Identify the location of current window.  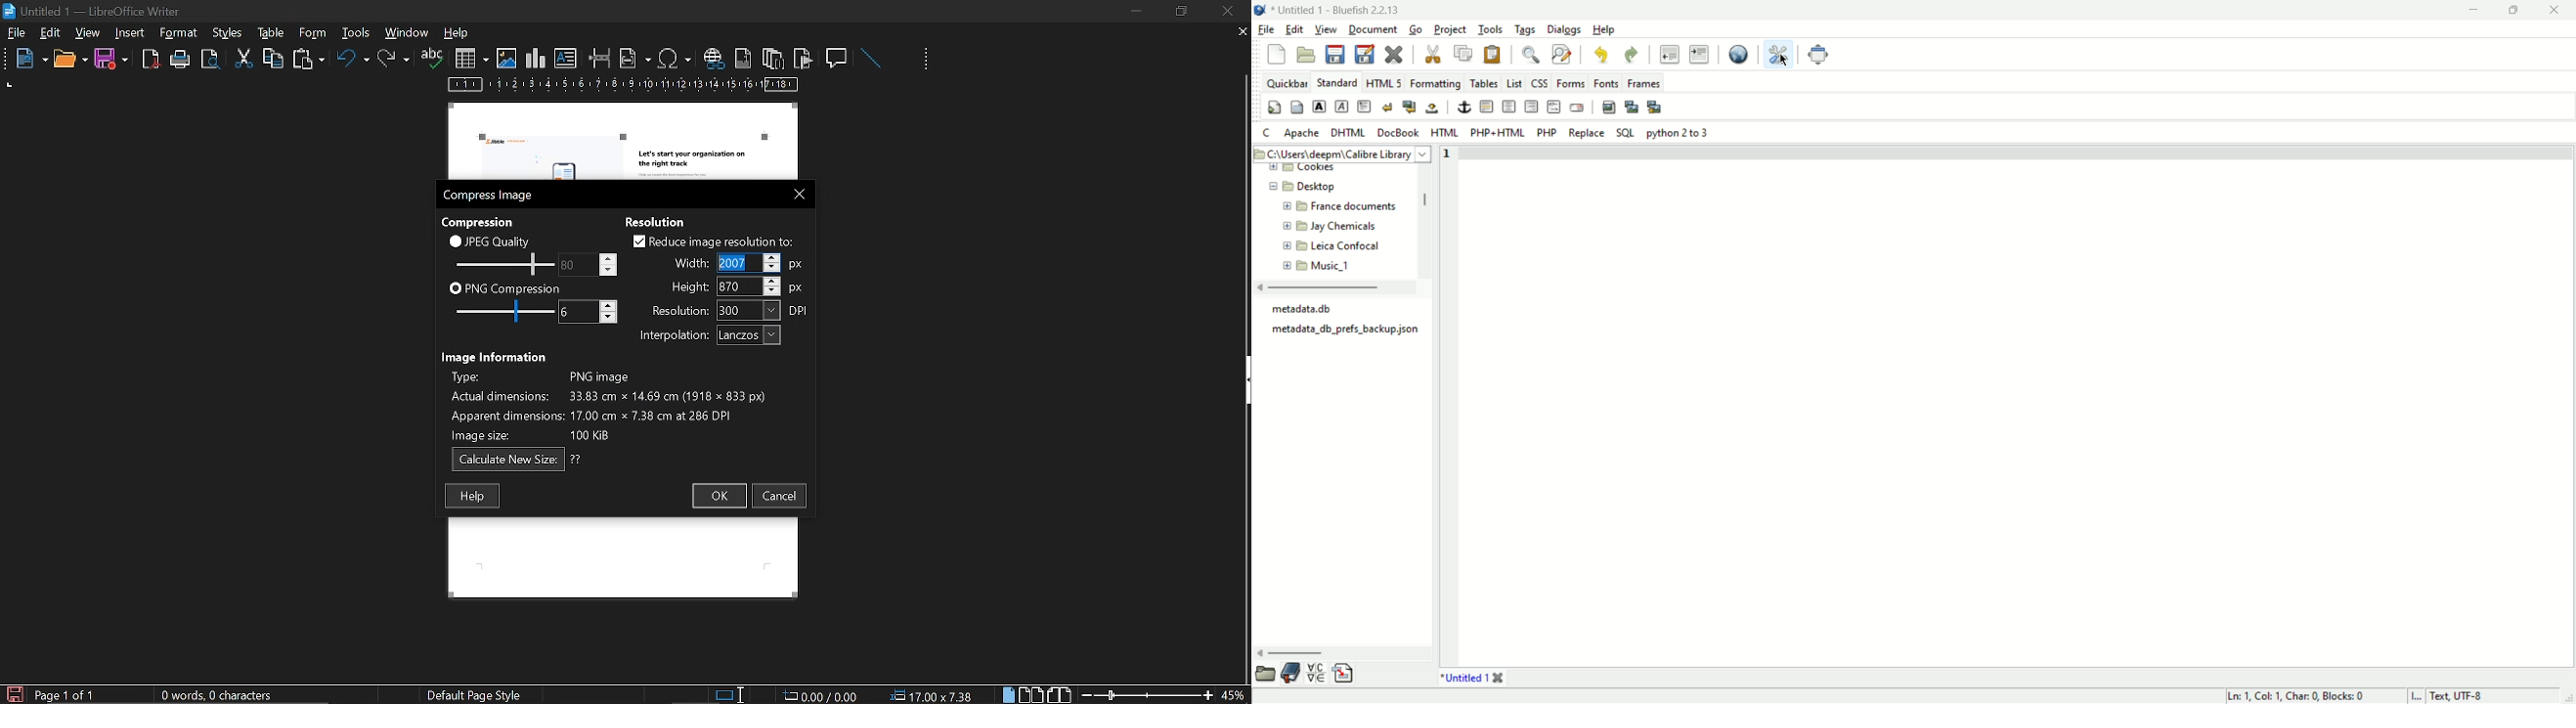
(95, 10).